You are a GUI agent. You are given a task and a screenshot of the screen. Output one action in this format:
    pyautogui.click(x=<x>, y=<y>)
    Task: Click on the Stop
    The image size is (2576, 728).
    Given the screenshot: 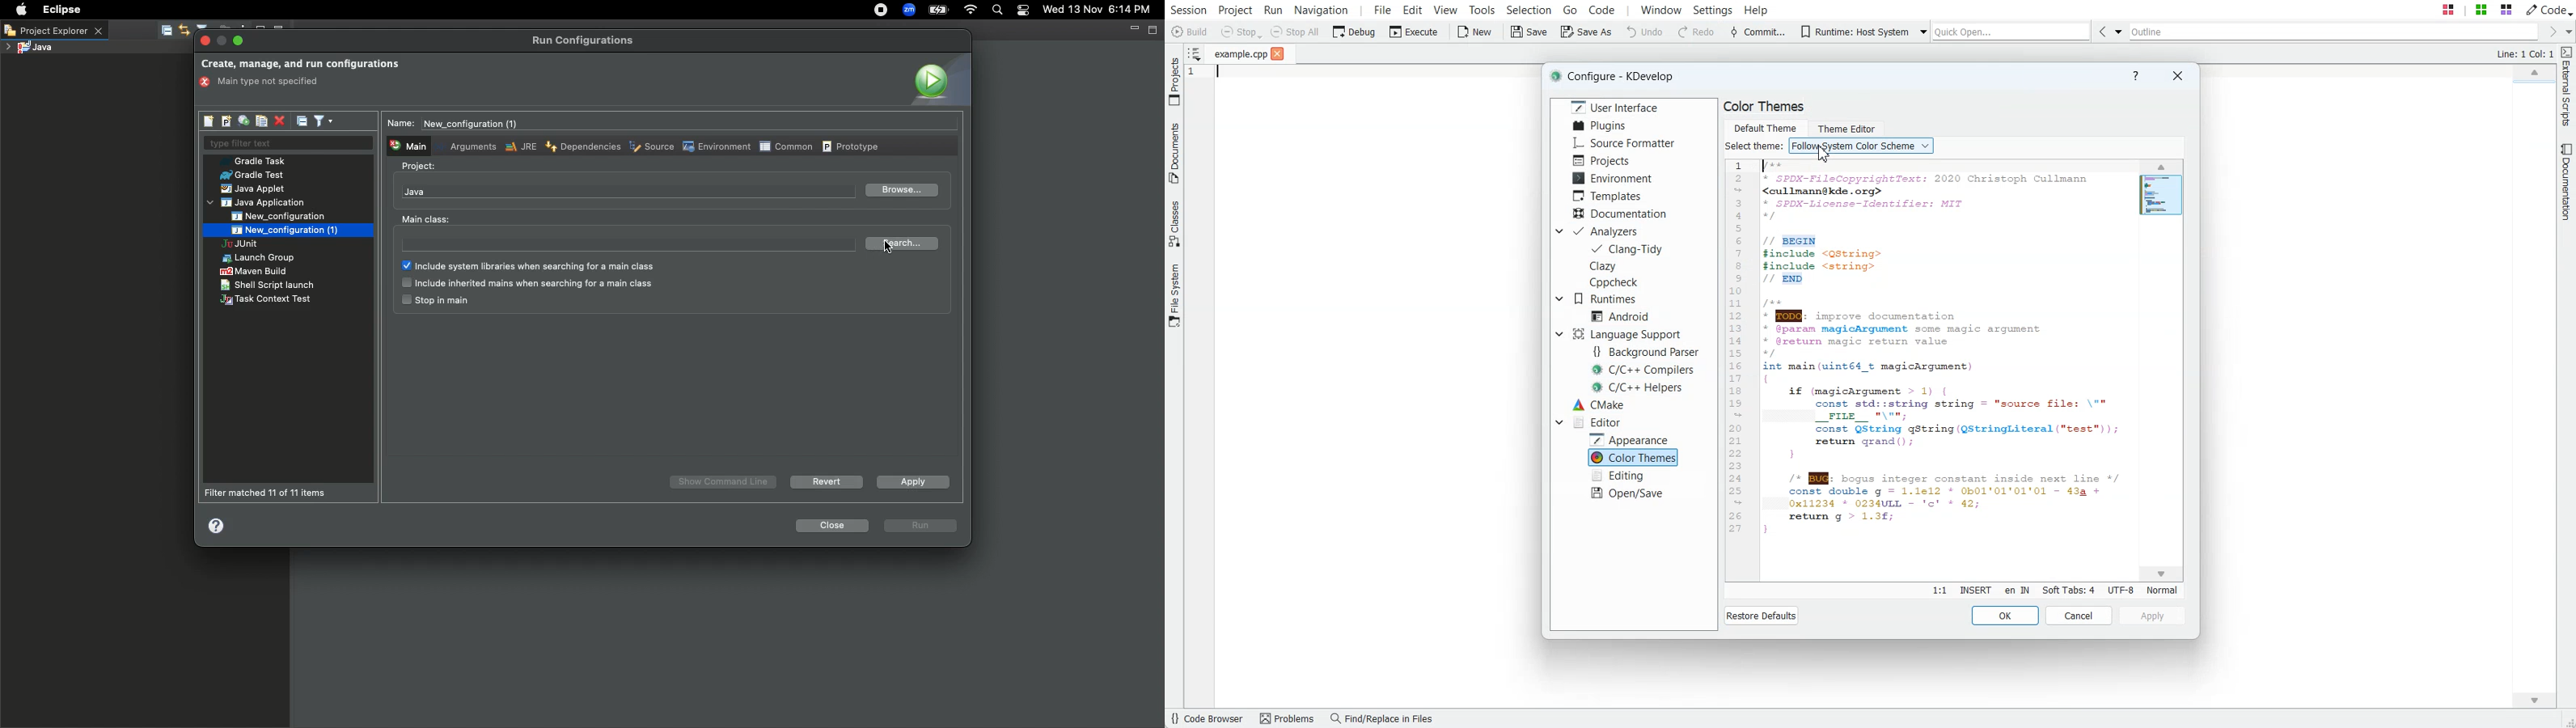 What is the action you would take?
    pyautogui.click(x=1241, y=32)
    